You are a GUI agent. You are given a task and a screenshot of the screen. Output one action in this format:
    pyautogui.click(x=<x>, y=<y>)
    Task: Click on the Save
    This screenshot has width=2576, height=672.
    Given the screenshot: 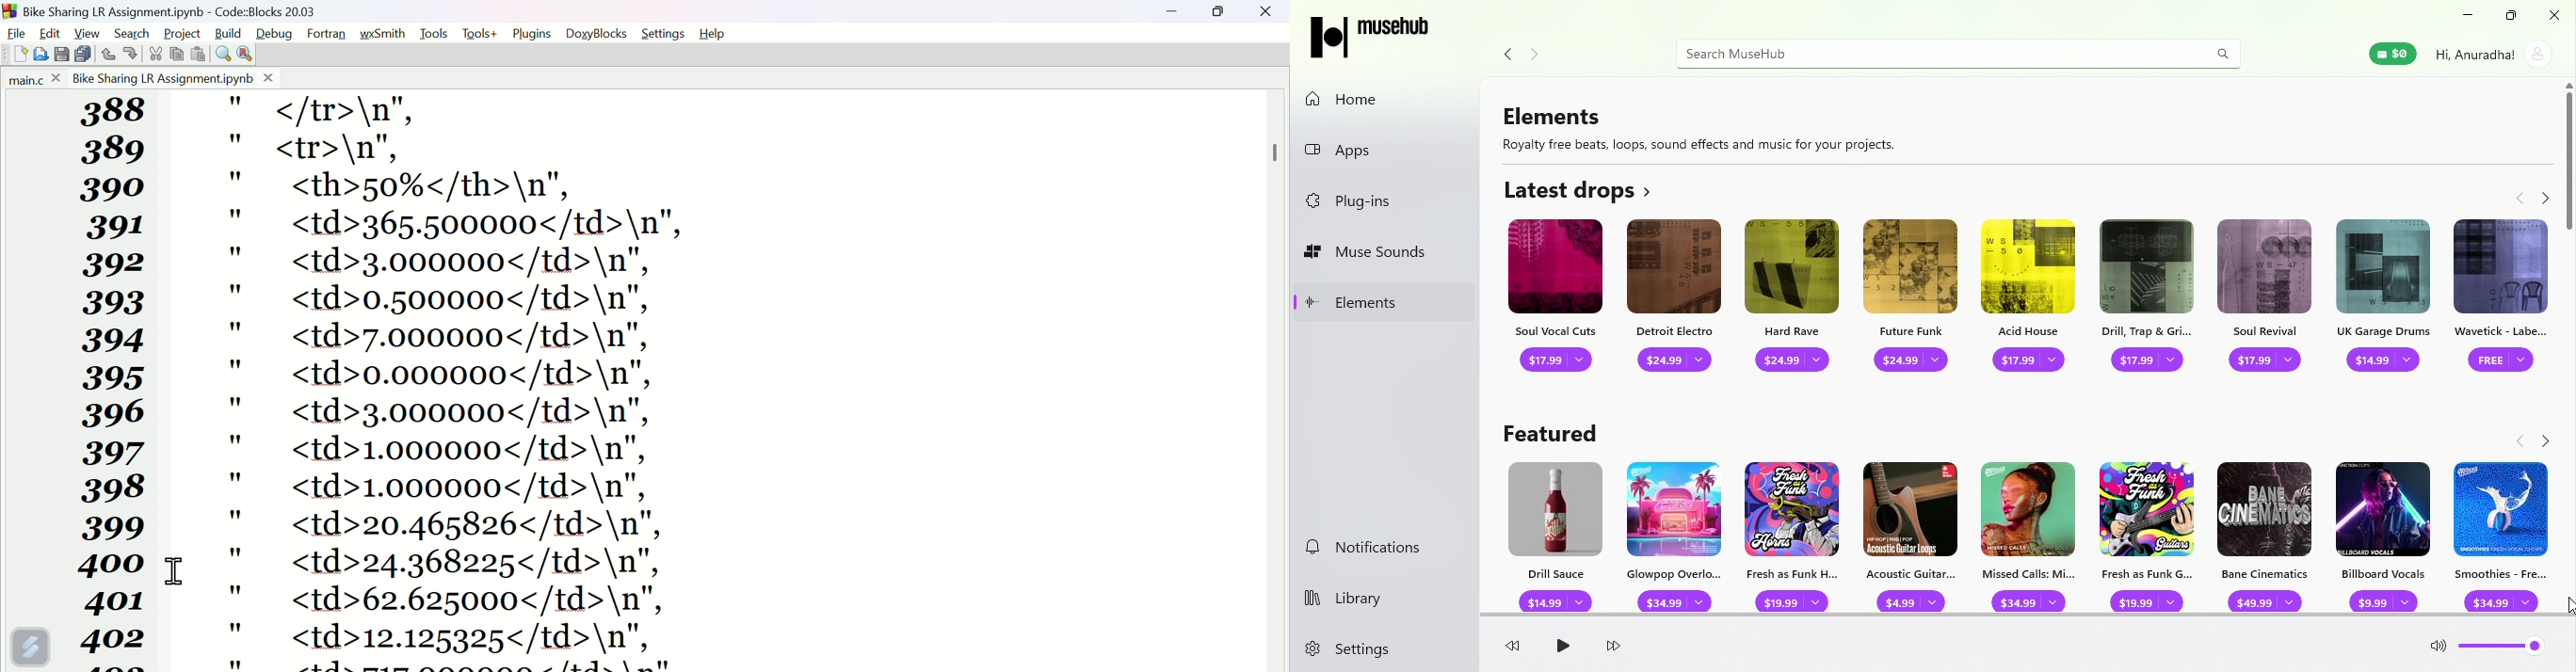 What is the action you would take?
    pyautogui.click(x=60, y=54)
    